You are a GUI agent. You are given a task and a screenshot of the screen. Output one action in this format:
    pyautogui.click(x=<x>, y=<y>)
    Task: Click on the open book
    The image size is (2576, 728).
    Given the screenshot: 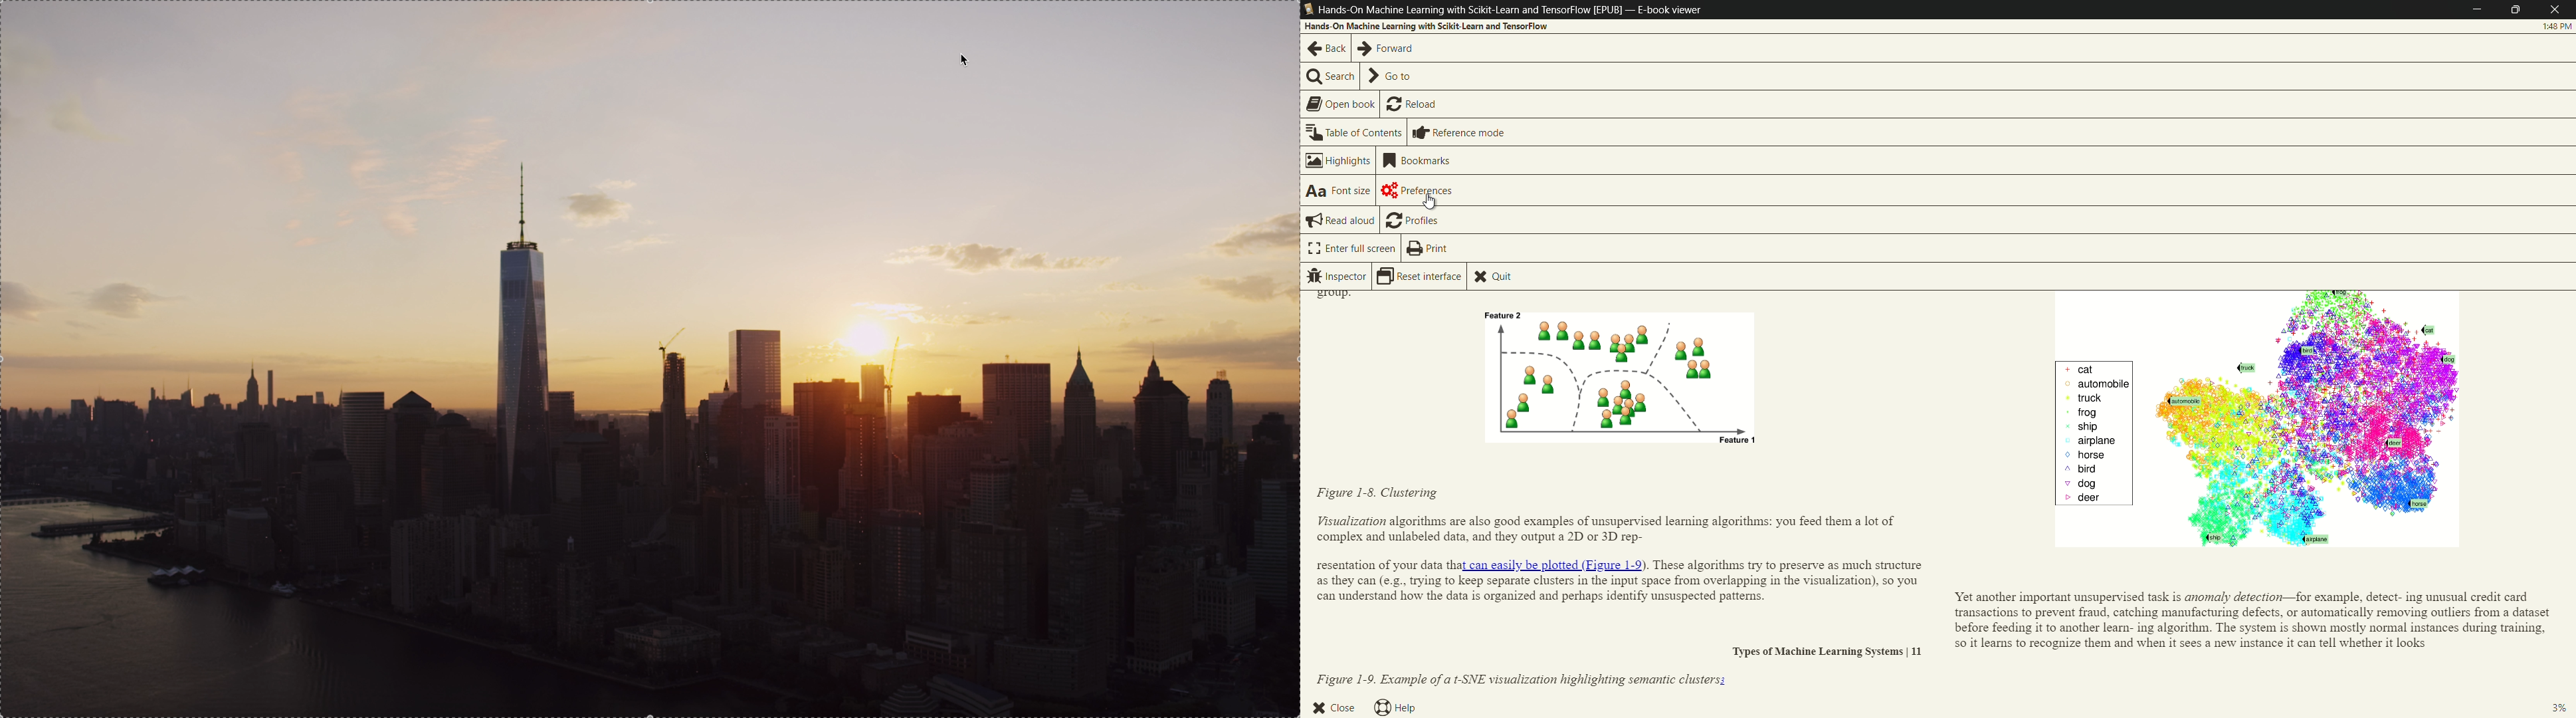 What is the action you would take?
    pyautogui.click(x=1341, y=104)
    